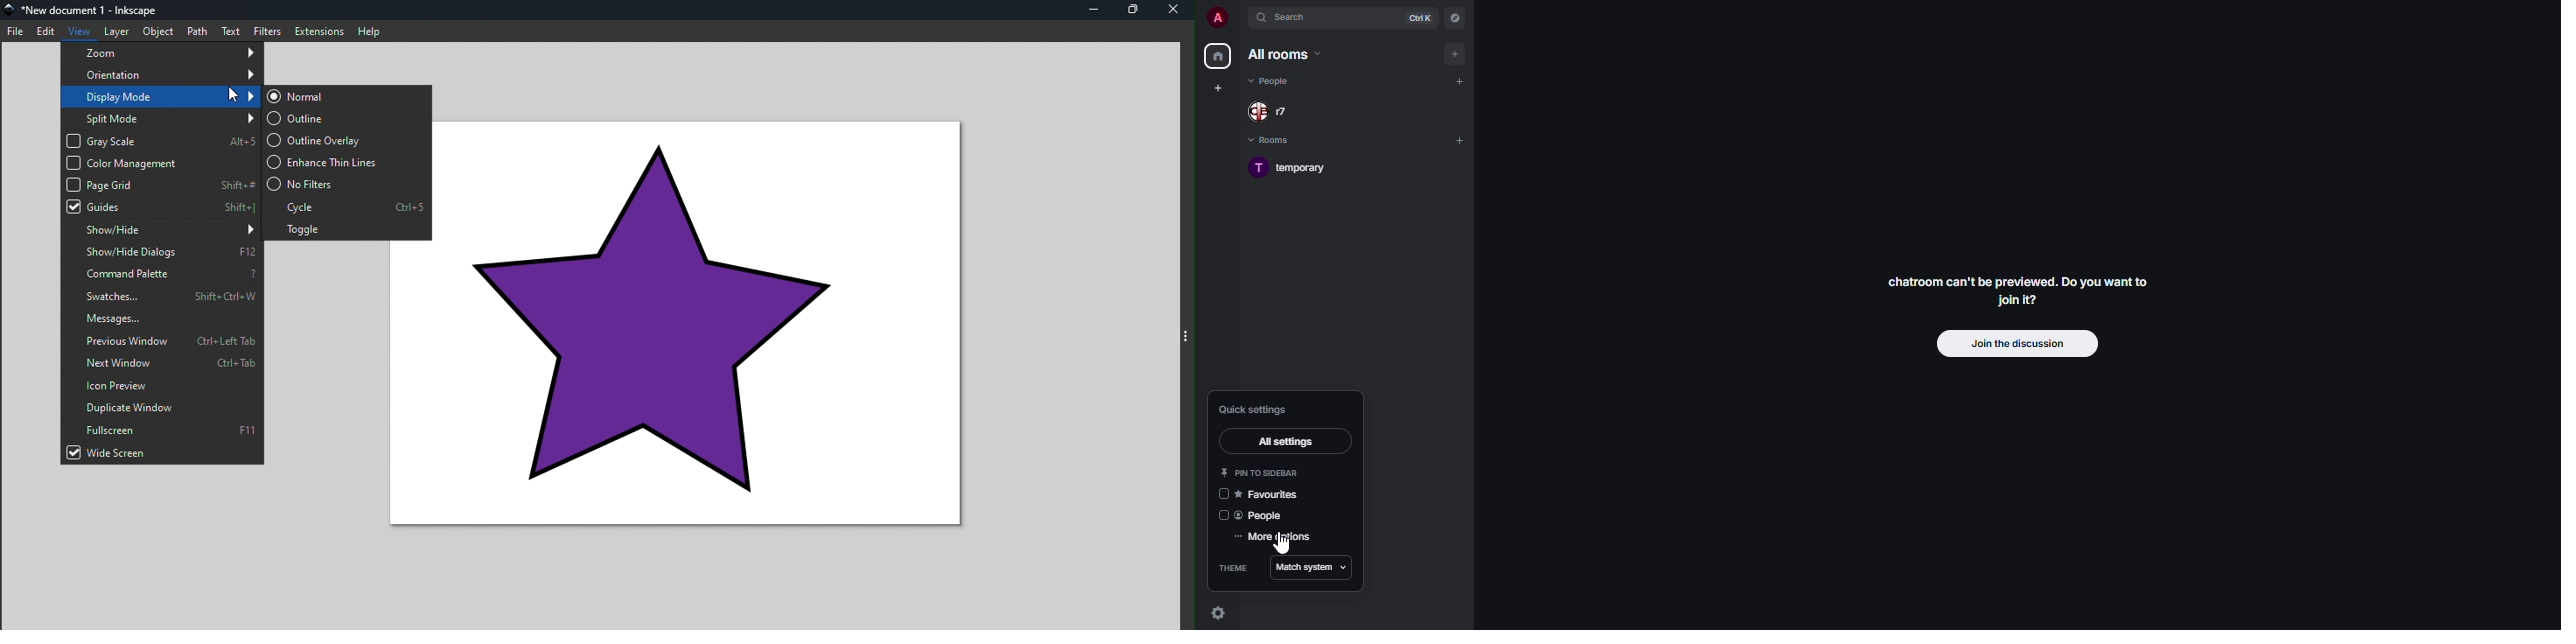 Image resolution: width=2576 pixels, height=644 pixels. I want to click on View, so click(79, 32).